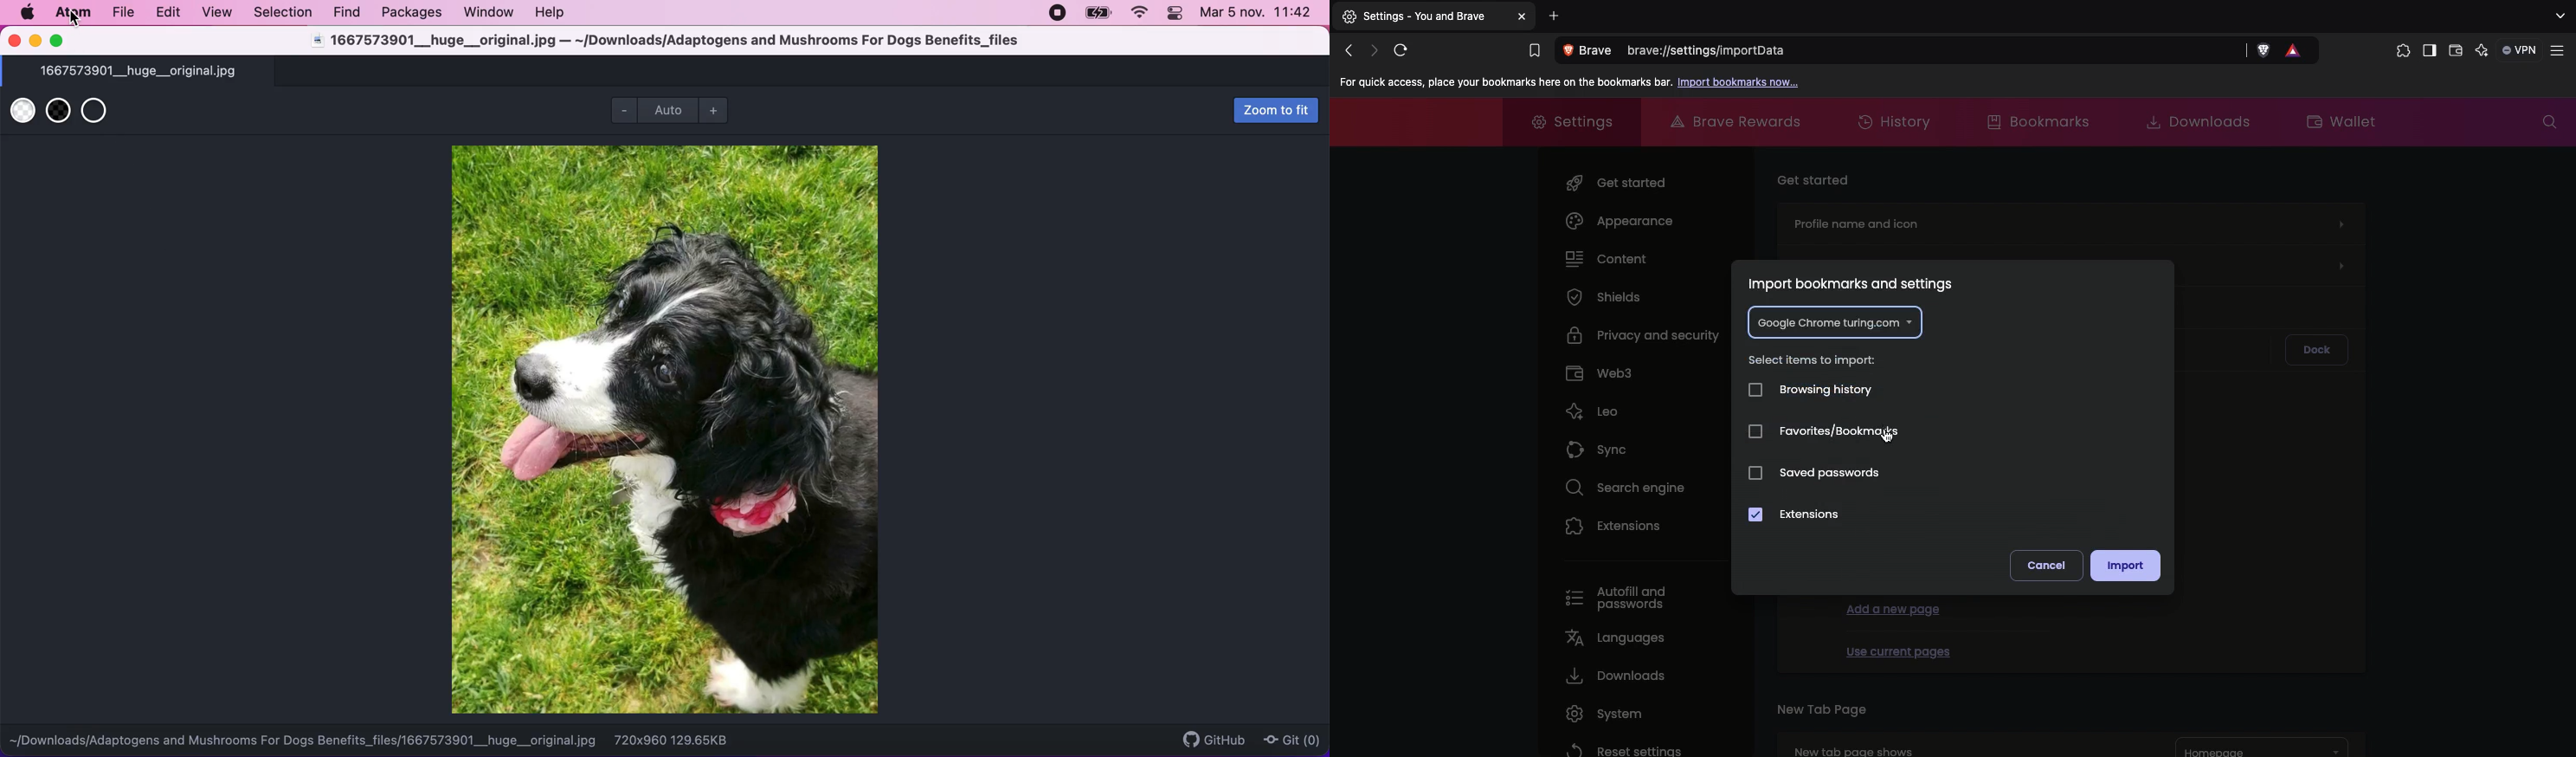 The height and width of the screenshot is (784, 2576). Describe the element at coordinates (1814, 360) in the screenshot. I see `Select items to impact` at that location.